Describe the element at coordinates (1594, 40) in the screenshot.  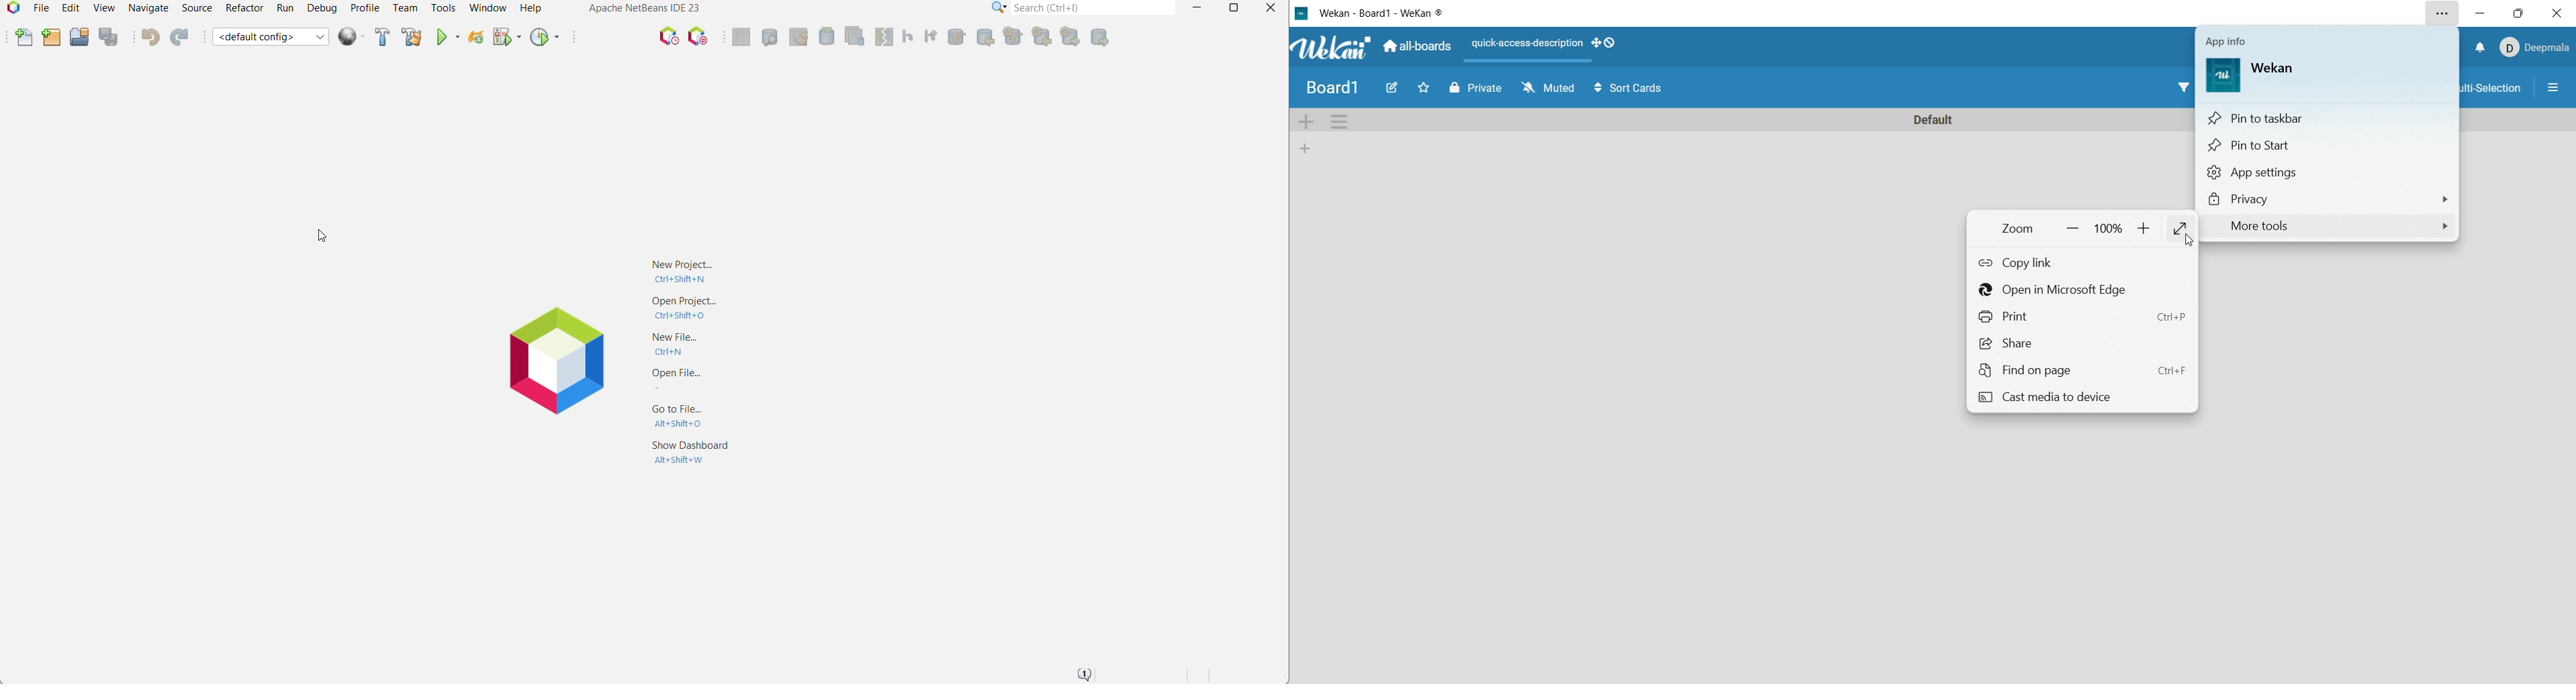
I see `show-desktop-drag-handles` at that location.